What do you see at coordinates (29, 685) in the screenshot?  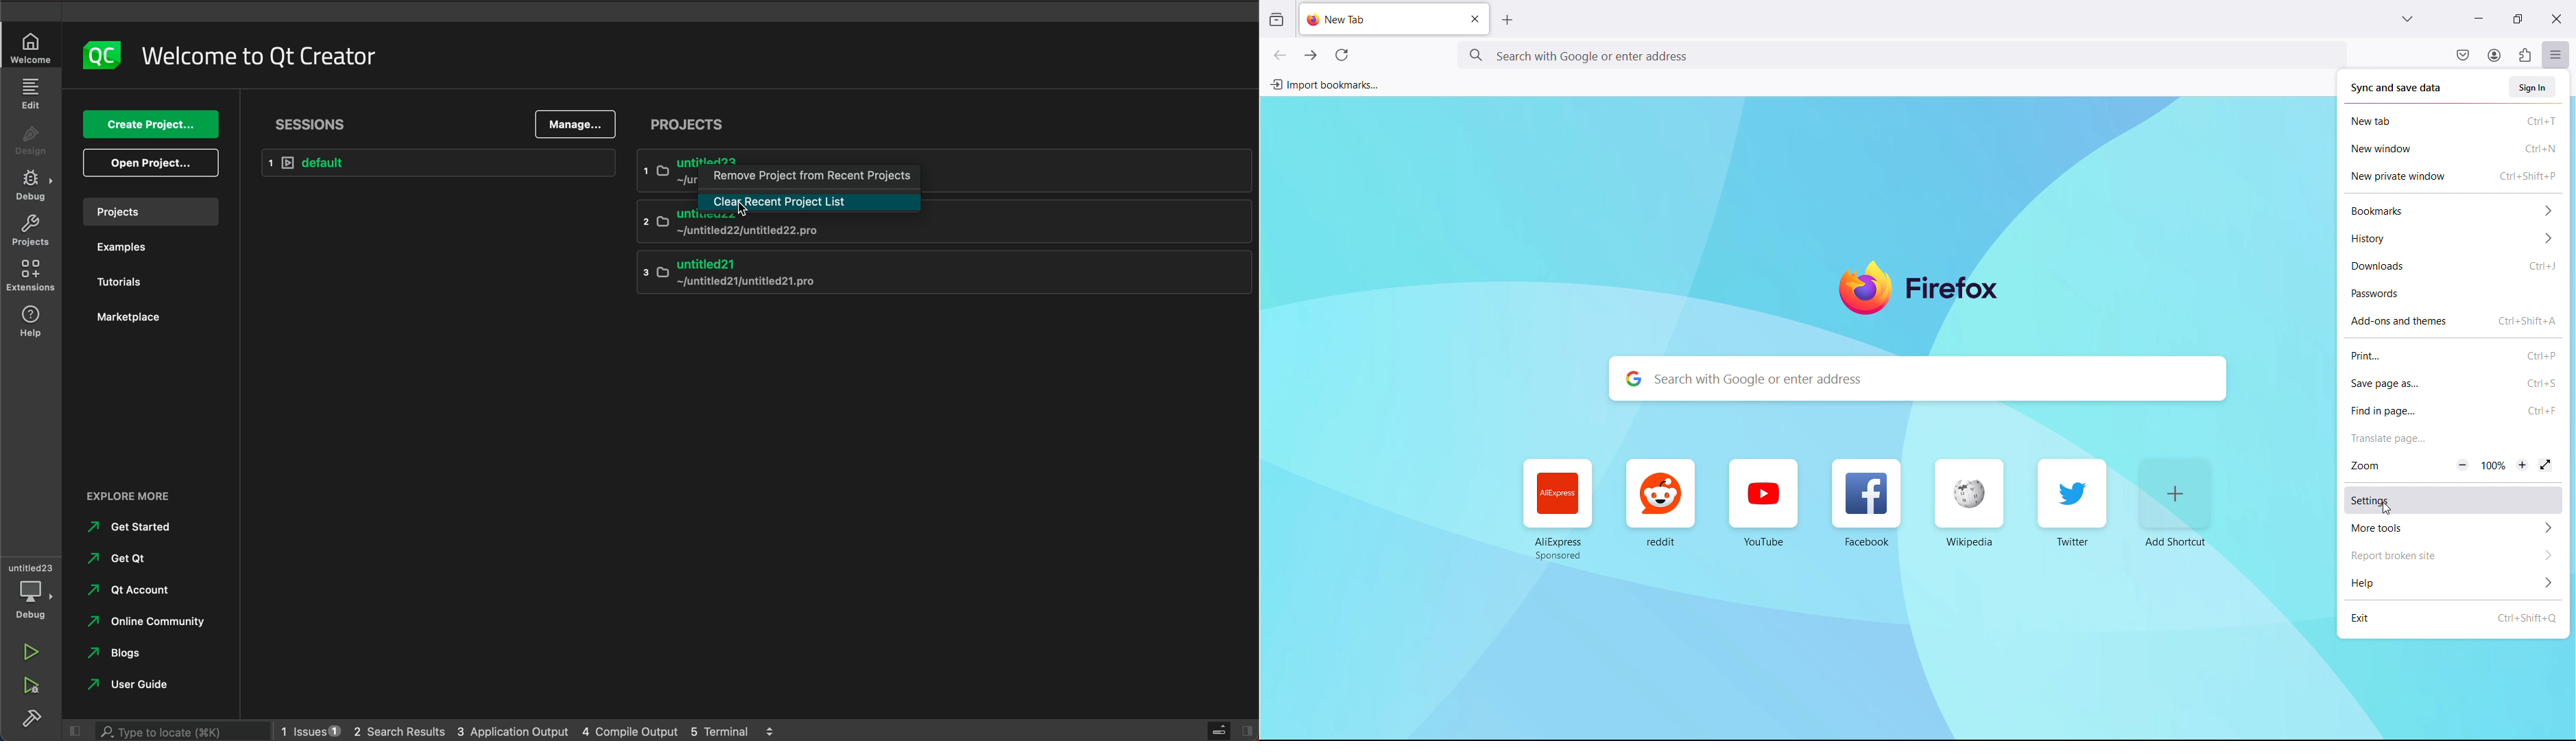 I see `run debug` at bounding box center [29, 685].